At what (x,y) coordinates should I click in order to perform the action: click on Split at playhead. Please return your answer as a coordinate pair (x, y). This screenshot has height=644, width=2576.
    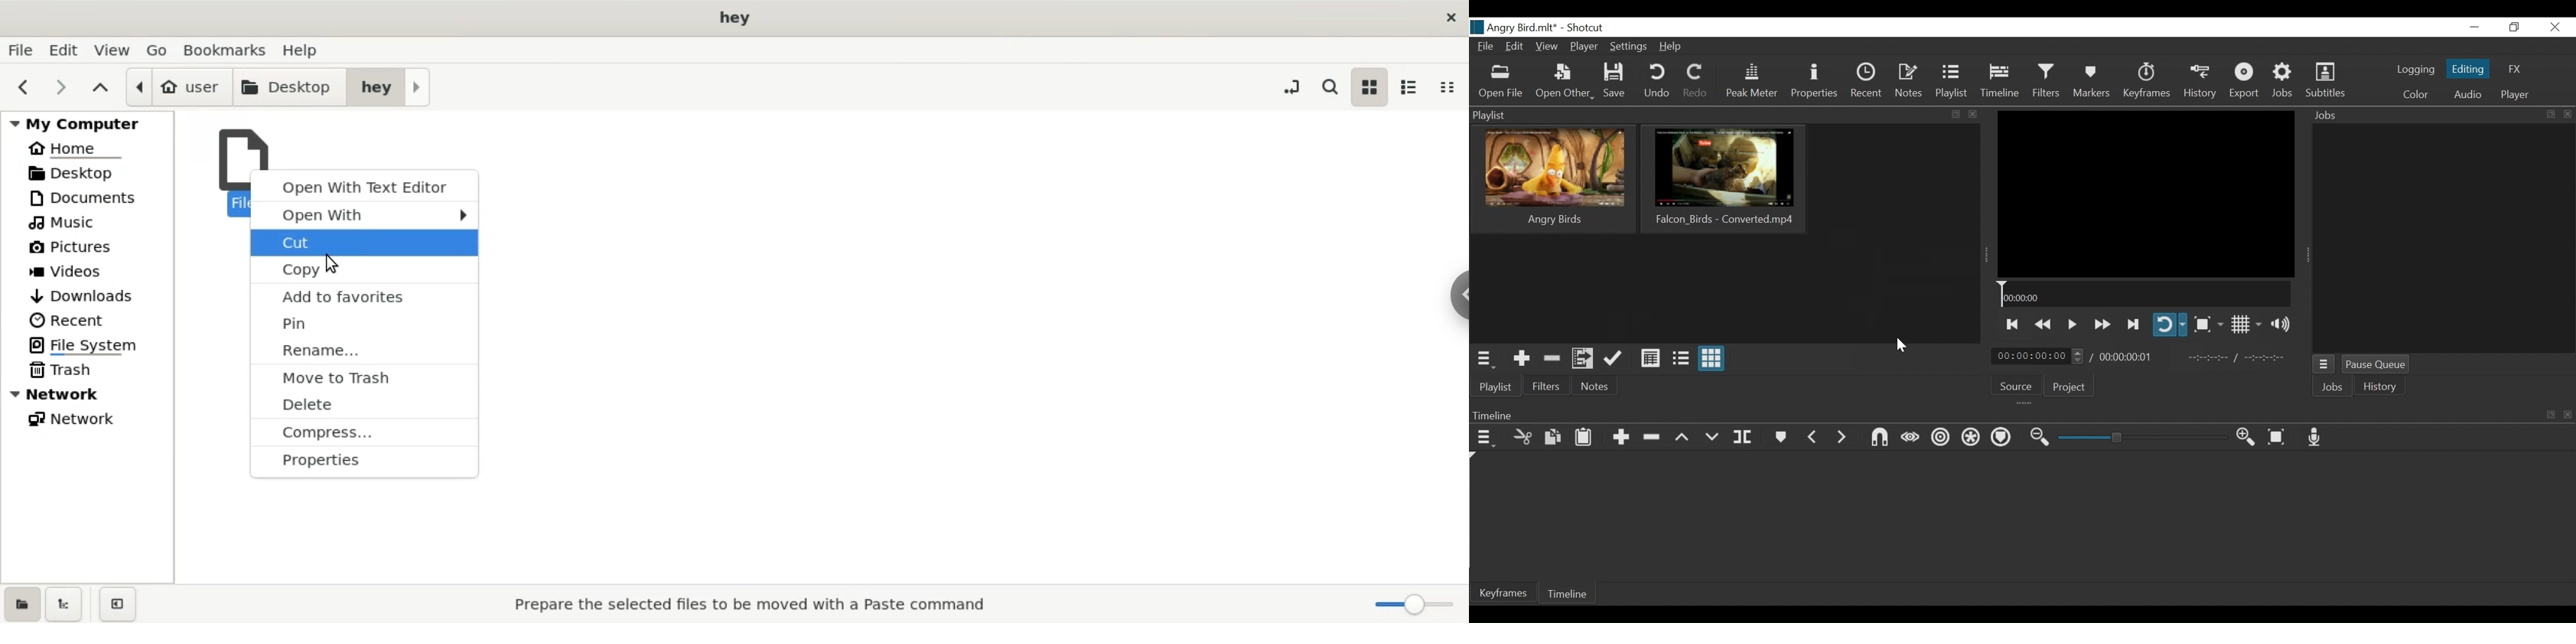
    Looking at the image, I should click on (1743, 439).